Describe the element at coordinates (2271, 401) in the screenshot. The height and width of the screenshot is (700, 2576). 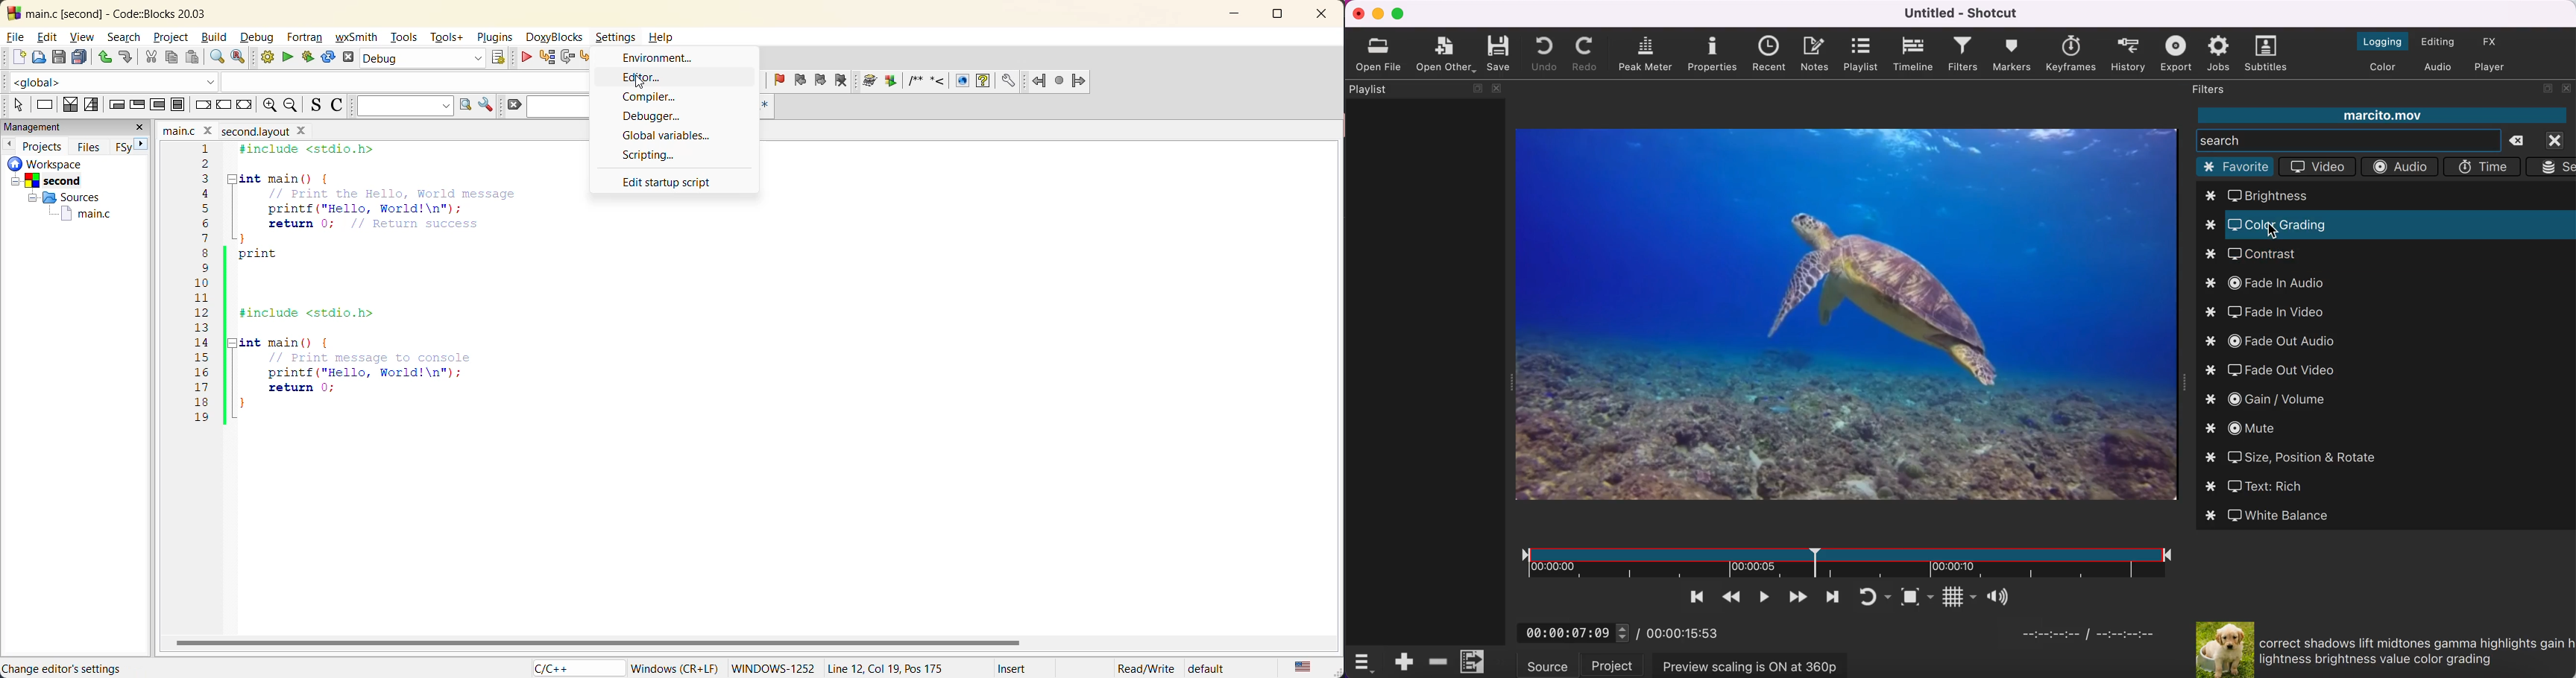
I see `gain/volume` at that location.